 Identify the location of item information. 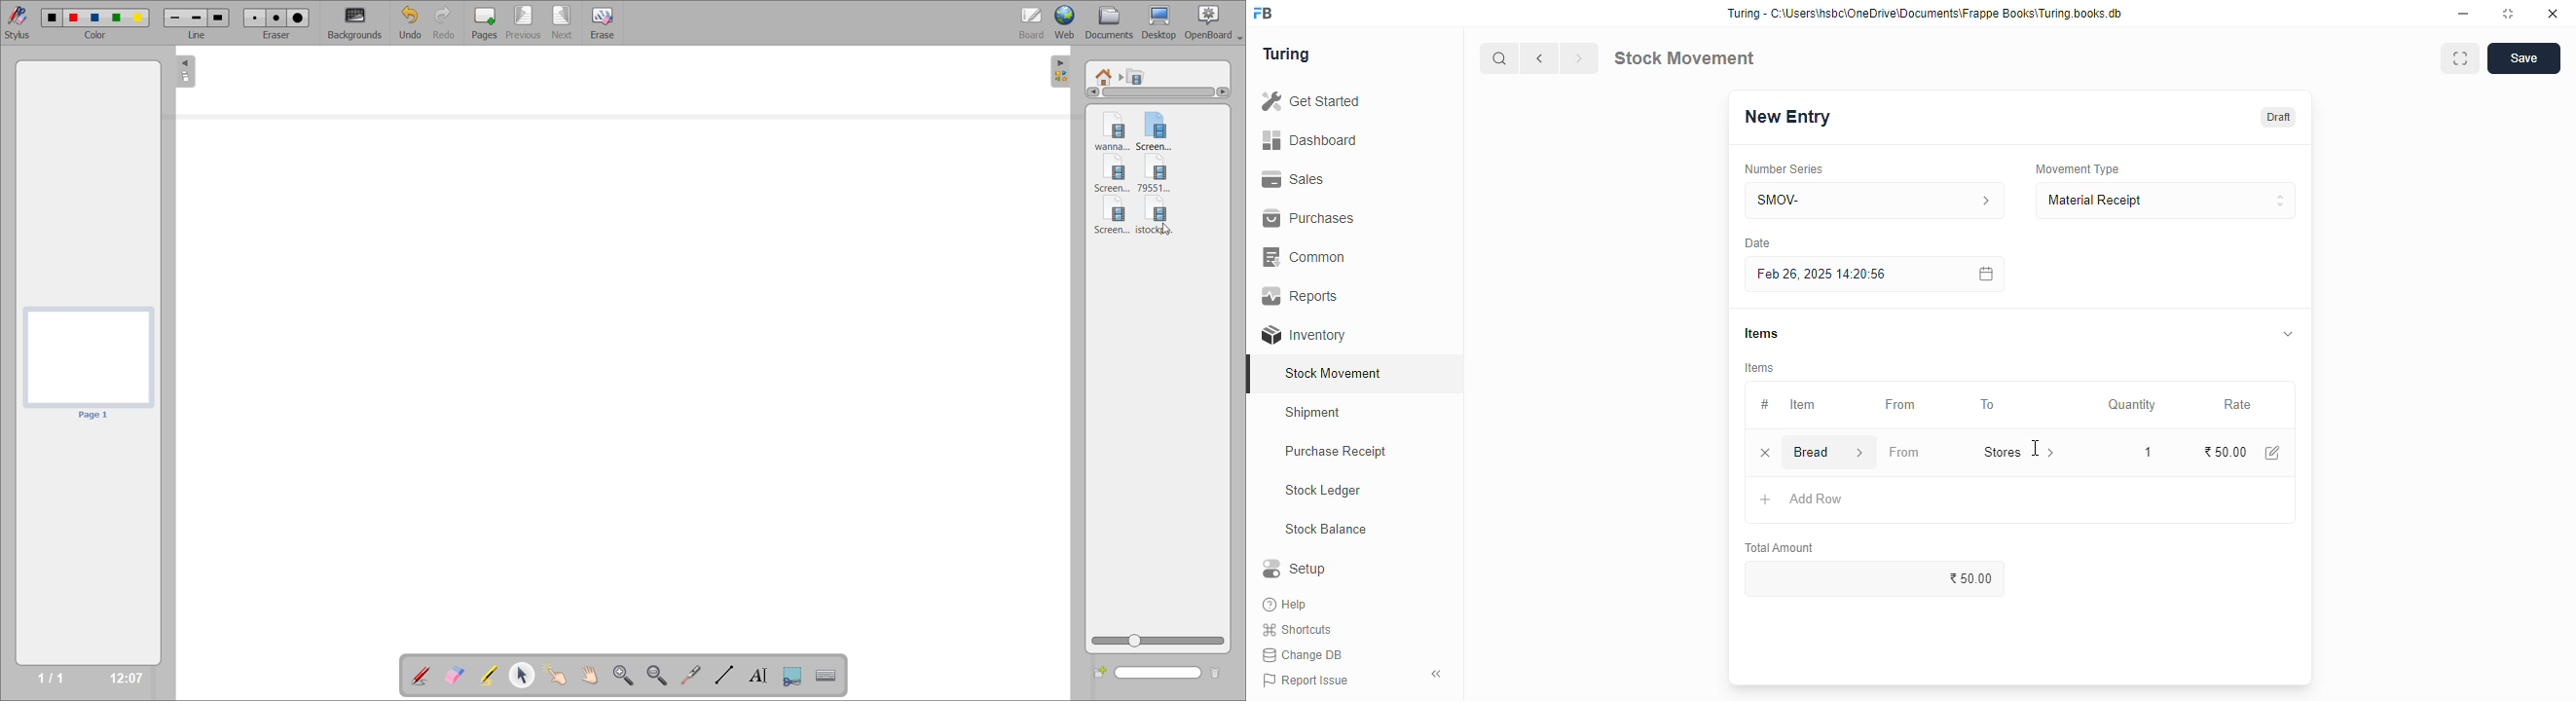
(1859, 452).